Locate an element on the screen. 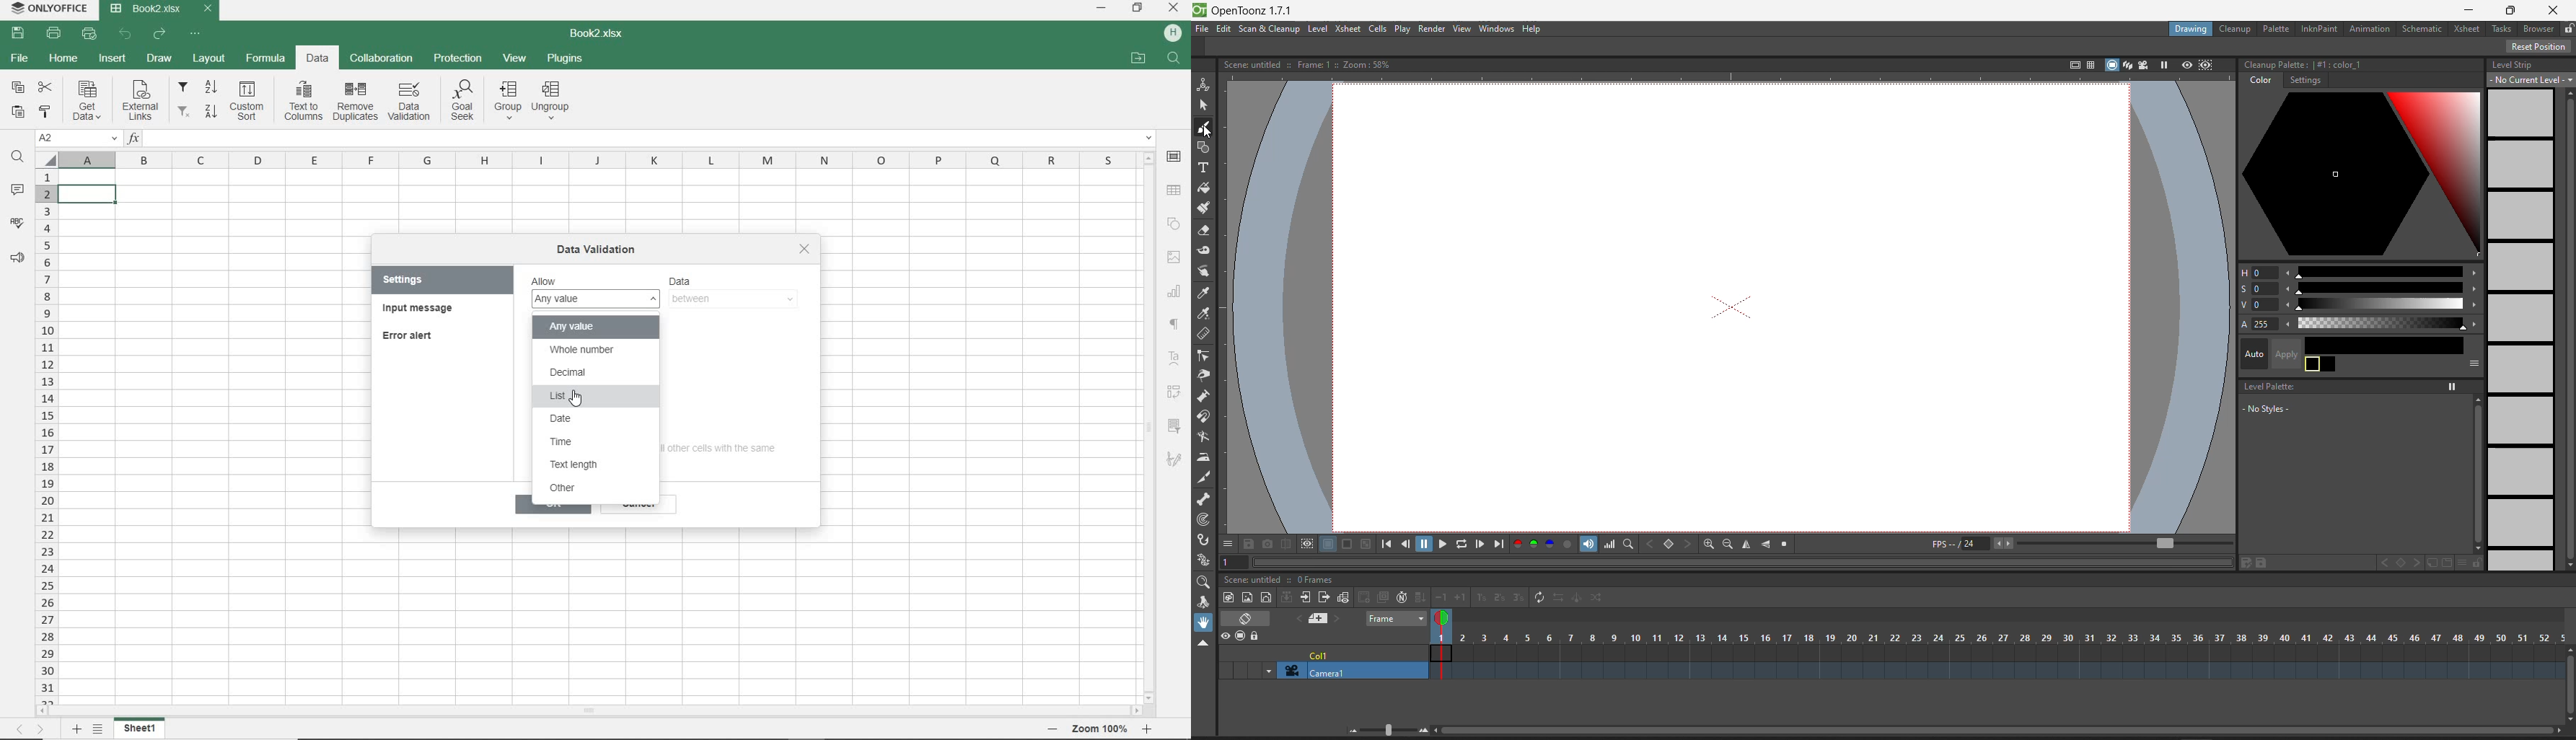 This screenshot has height=756, width=2576. windows is located at coordinates (1498, 28).